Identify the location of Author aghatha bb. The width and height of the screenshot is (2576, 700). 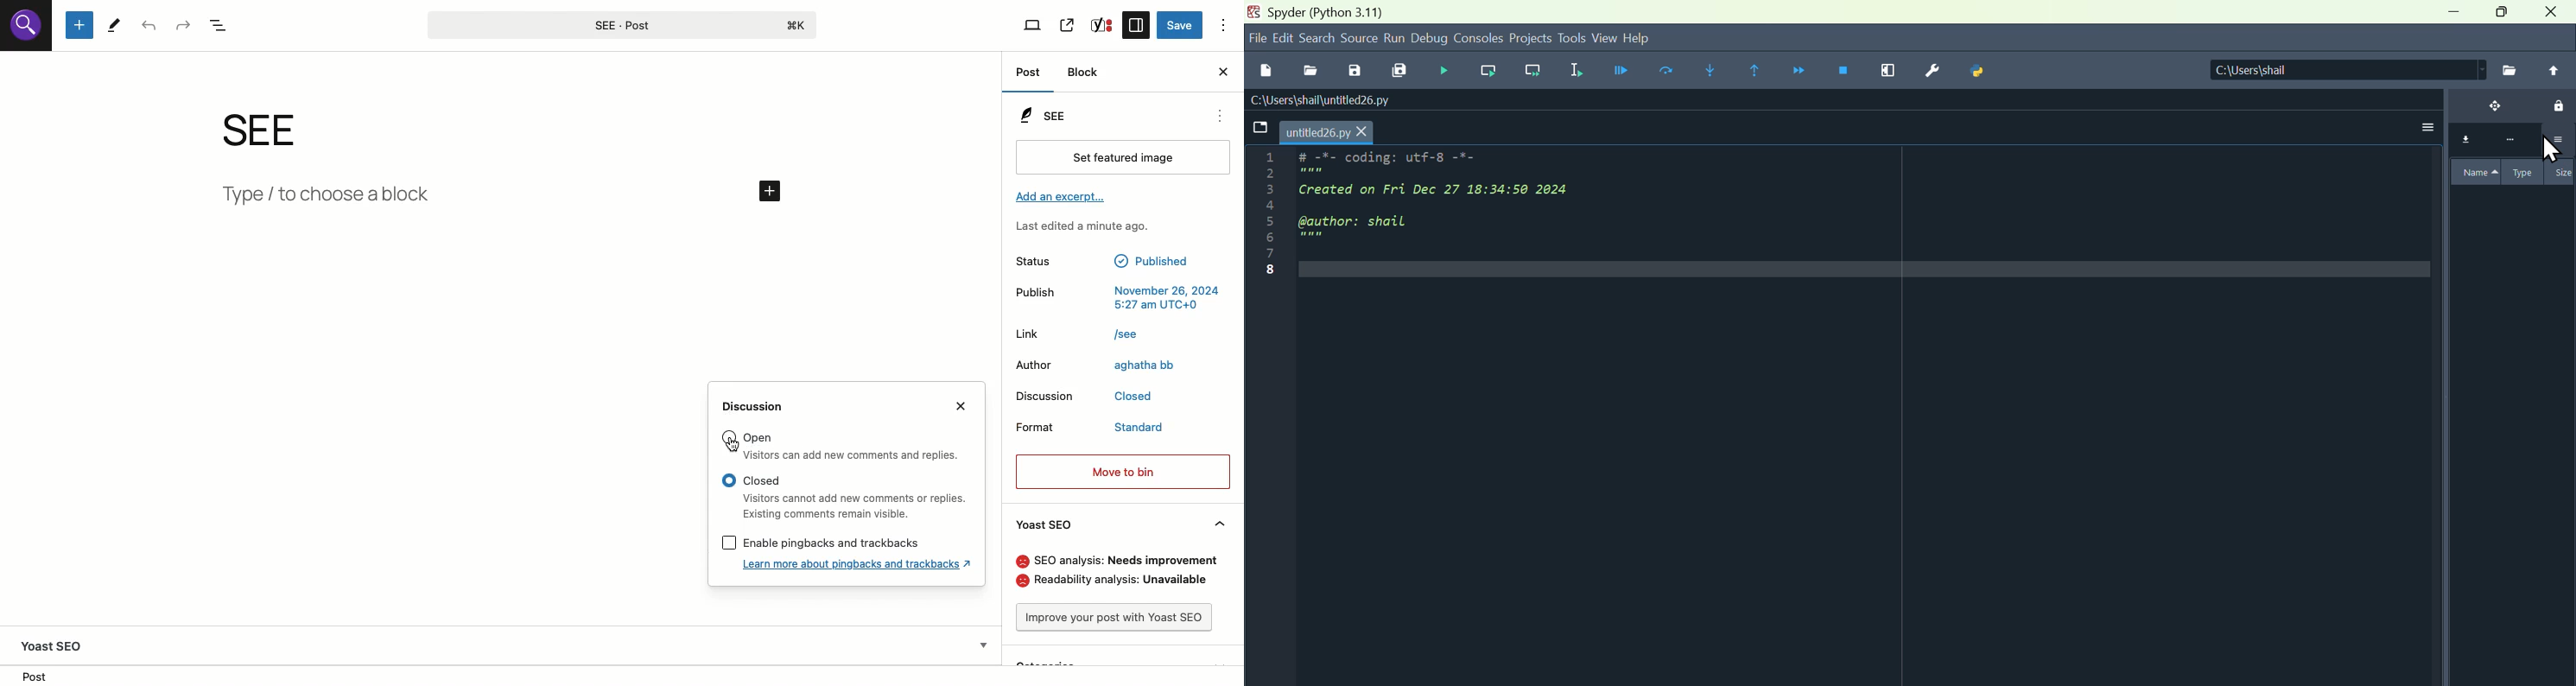
(1104, 368).